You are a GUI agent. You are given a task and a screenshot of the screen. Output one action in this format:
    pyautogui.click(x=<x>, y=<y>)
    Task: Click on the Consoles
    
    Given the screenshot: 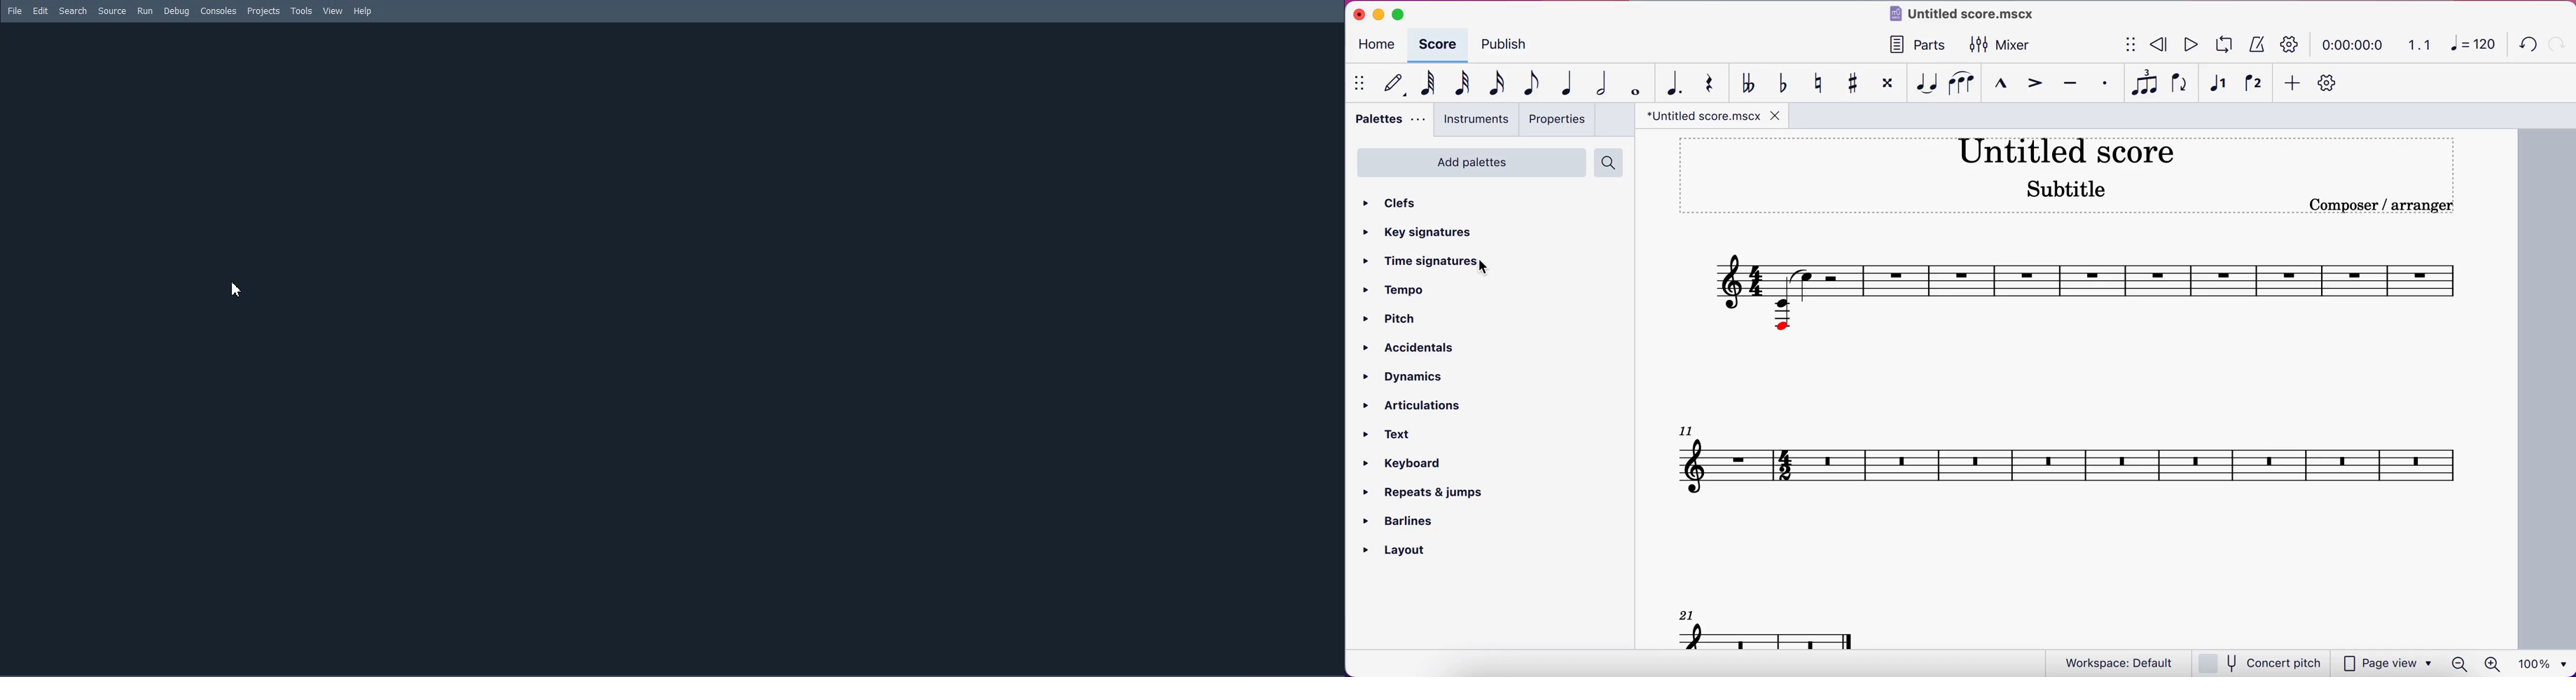 What is the action you would take?
    pyautogui.click(x=218, y=11)
    